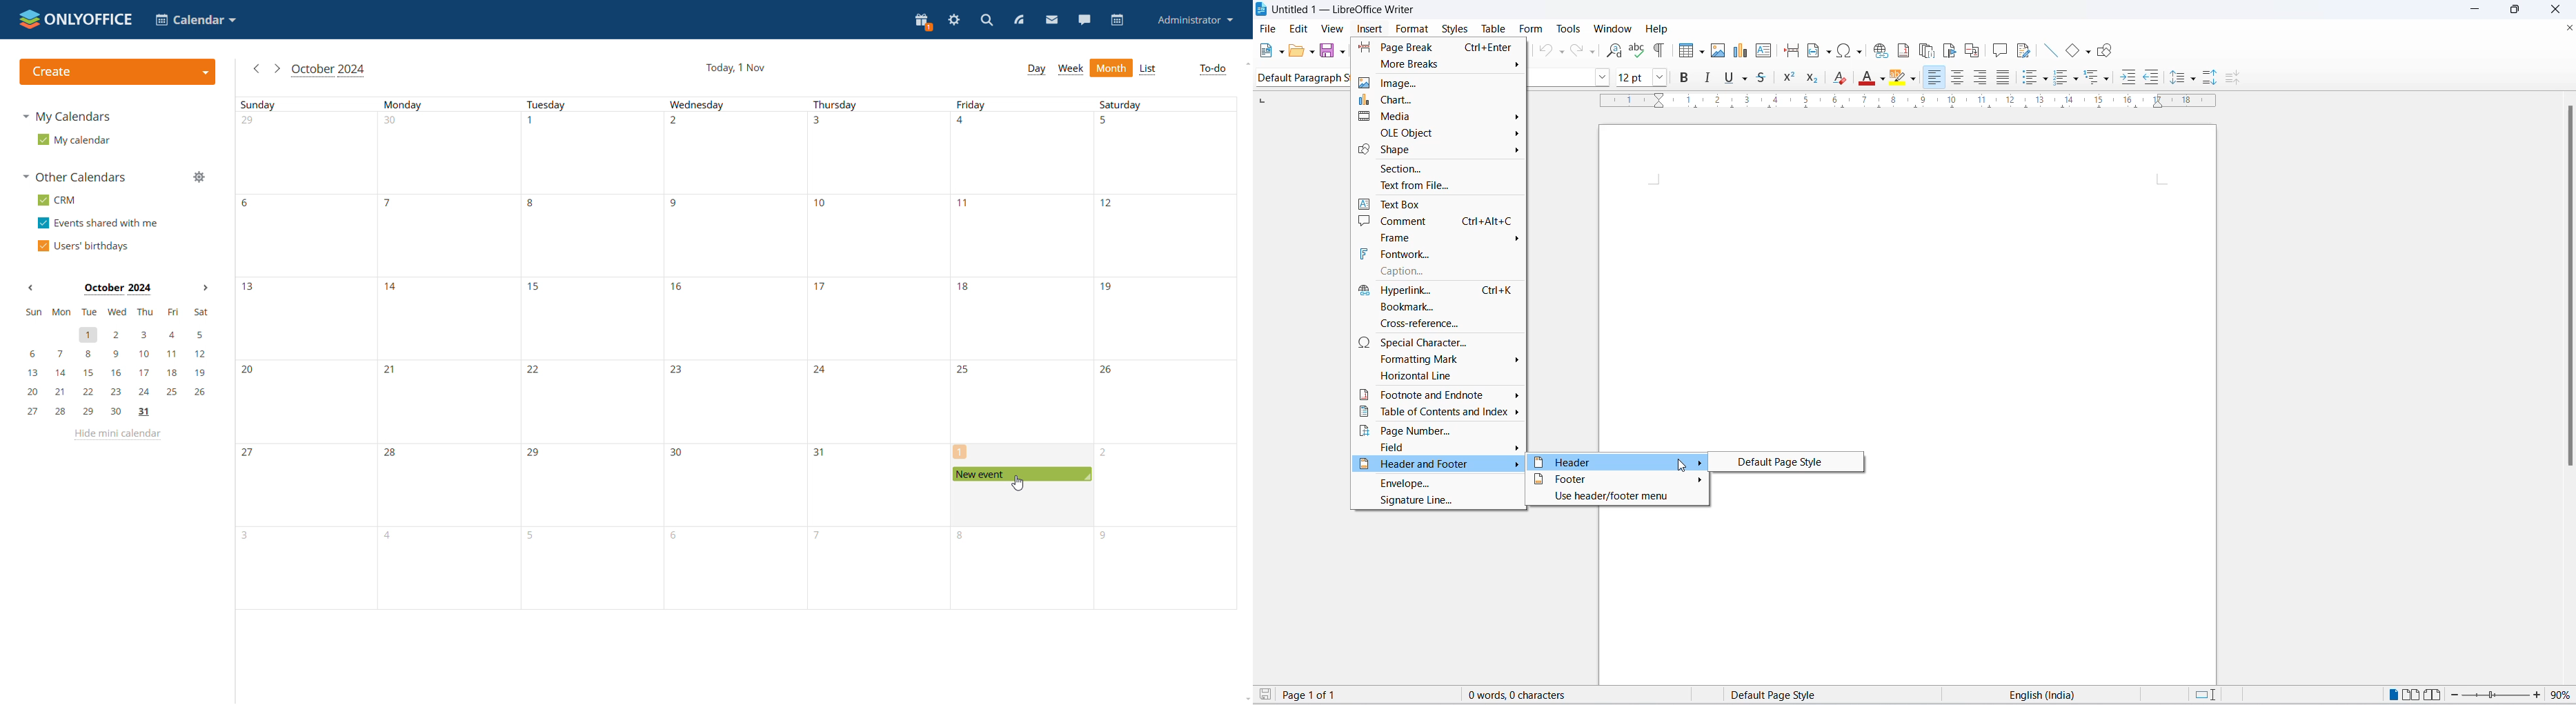 The image size is (2576, 728). I want to click on insert cross-reference, so click(1973, 48).